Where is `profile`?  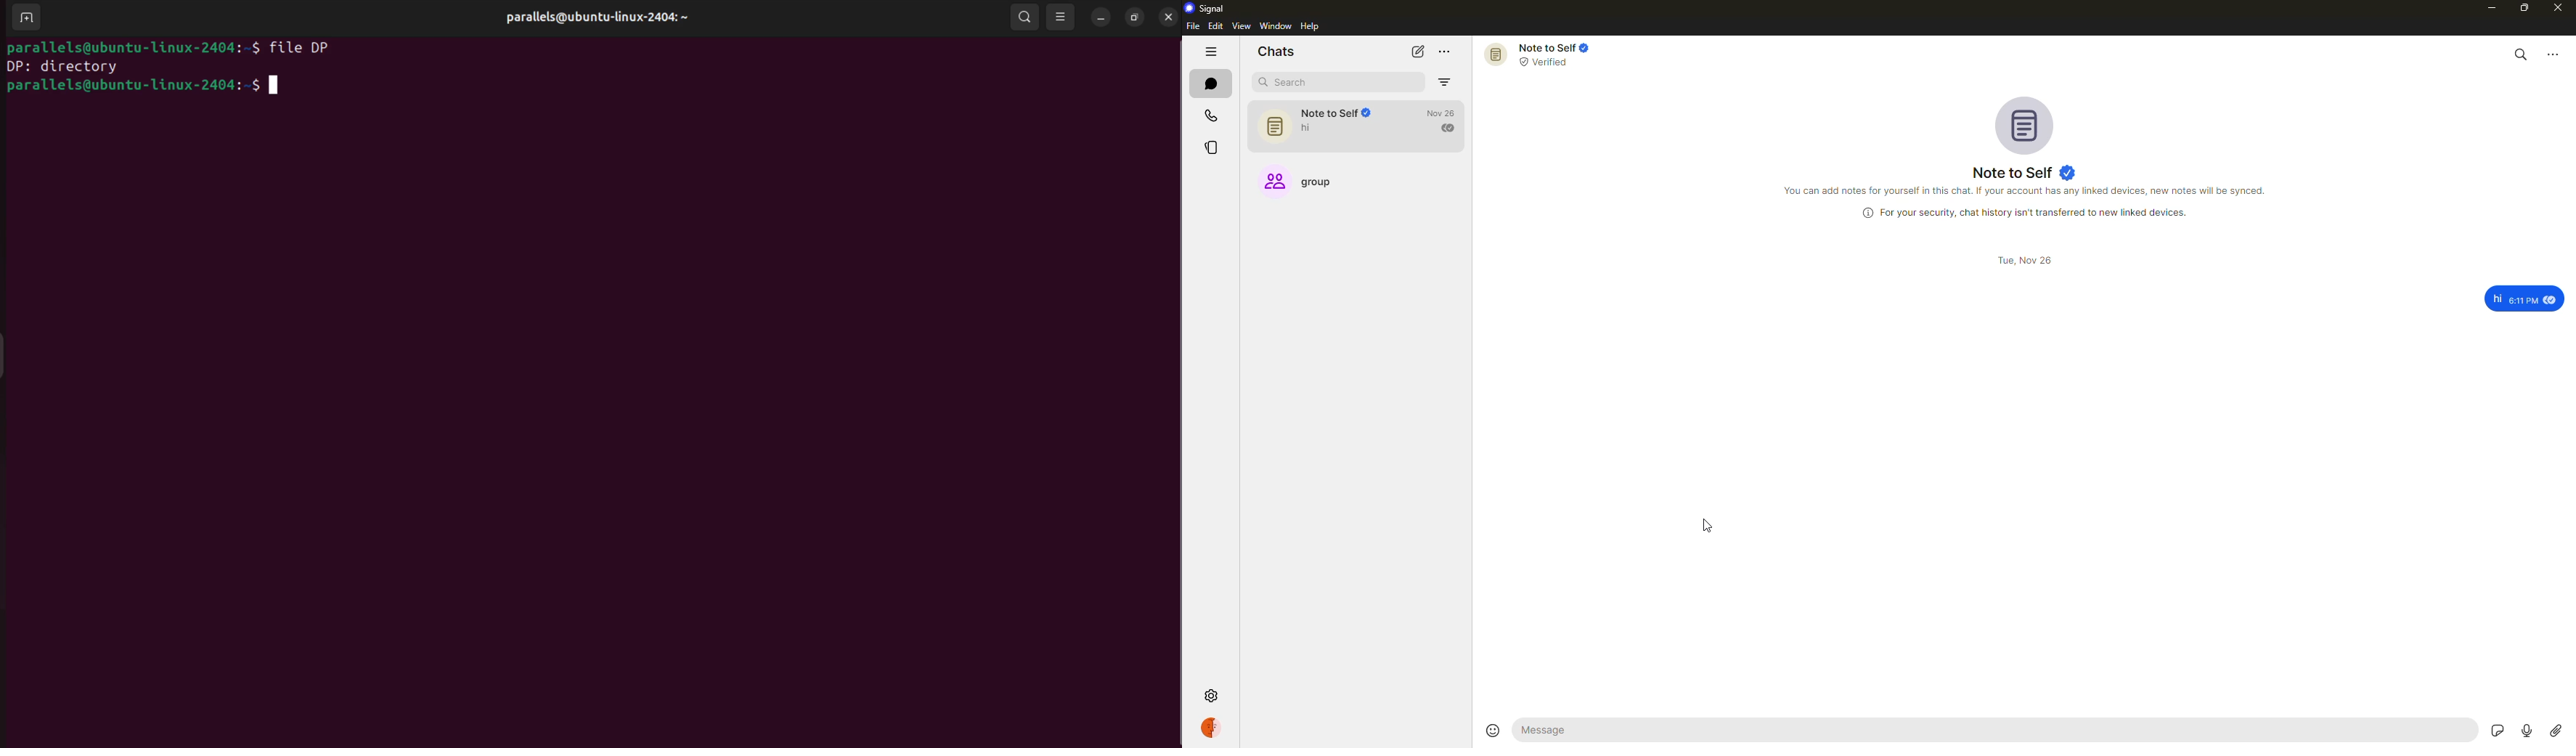
profile is located at coordinates (1210, 728).